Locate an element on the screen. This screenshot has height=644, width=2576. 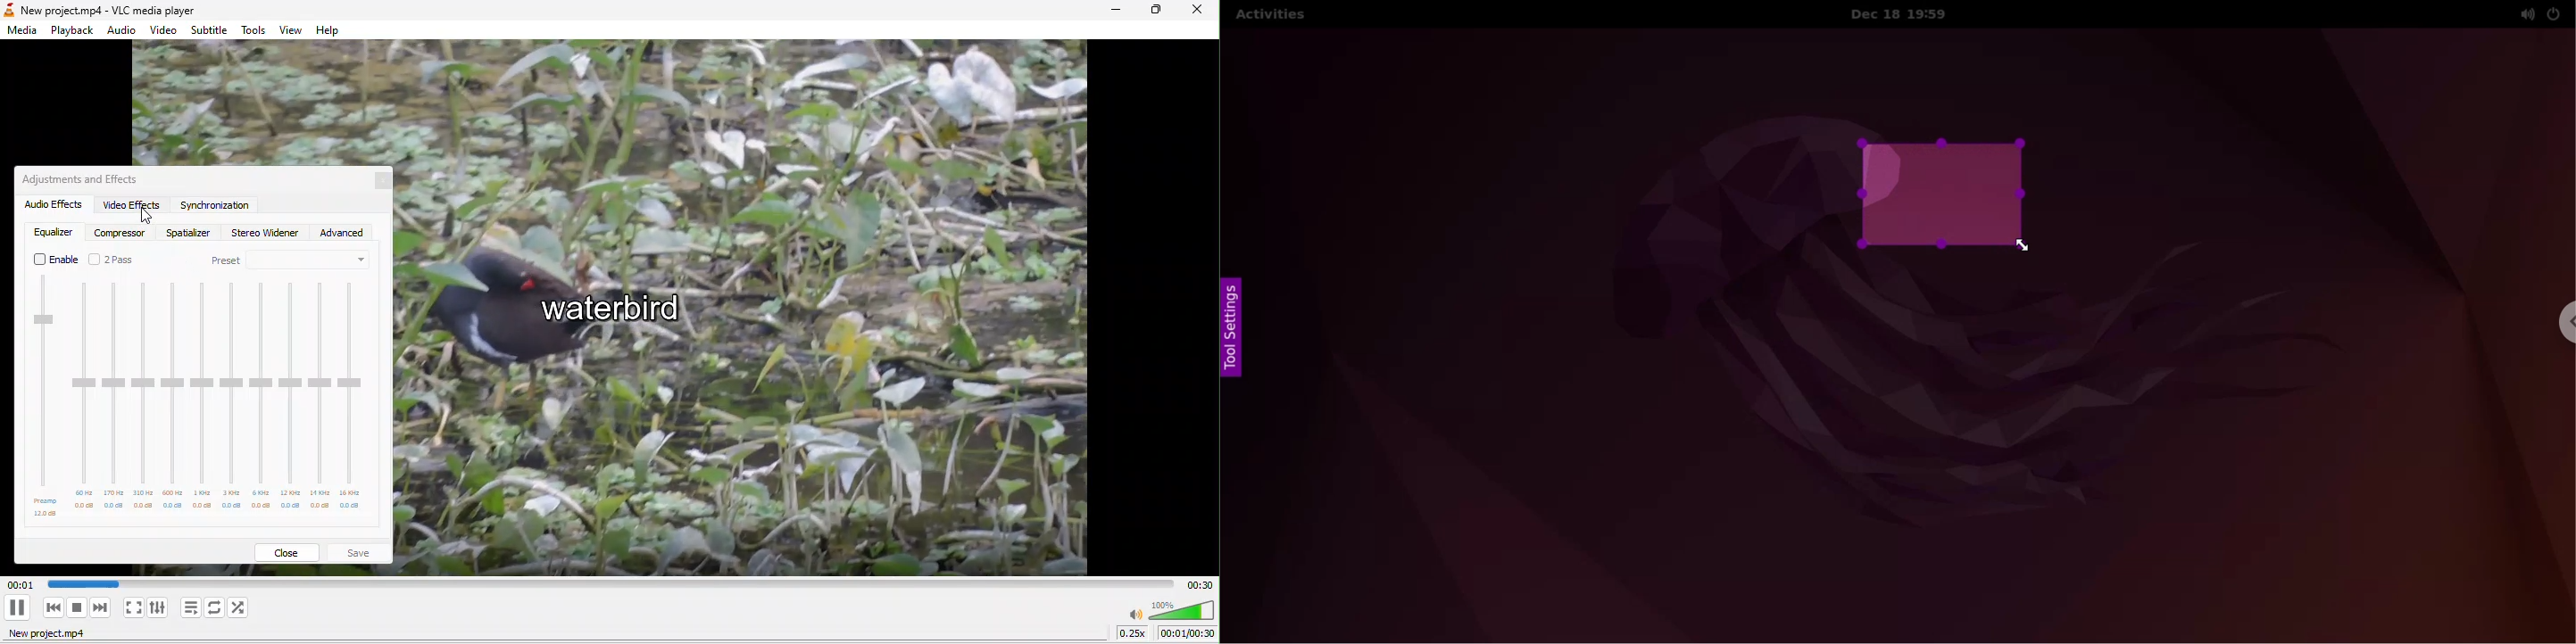
spatializer is located at coordinates (187, 234).